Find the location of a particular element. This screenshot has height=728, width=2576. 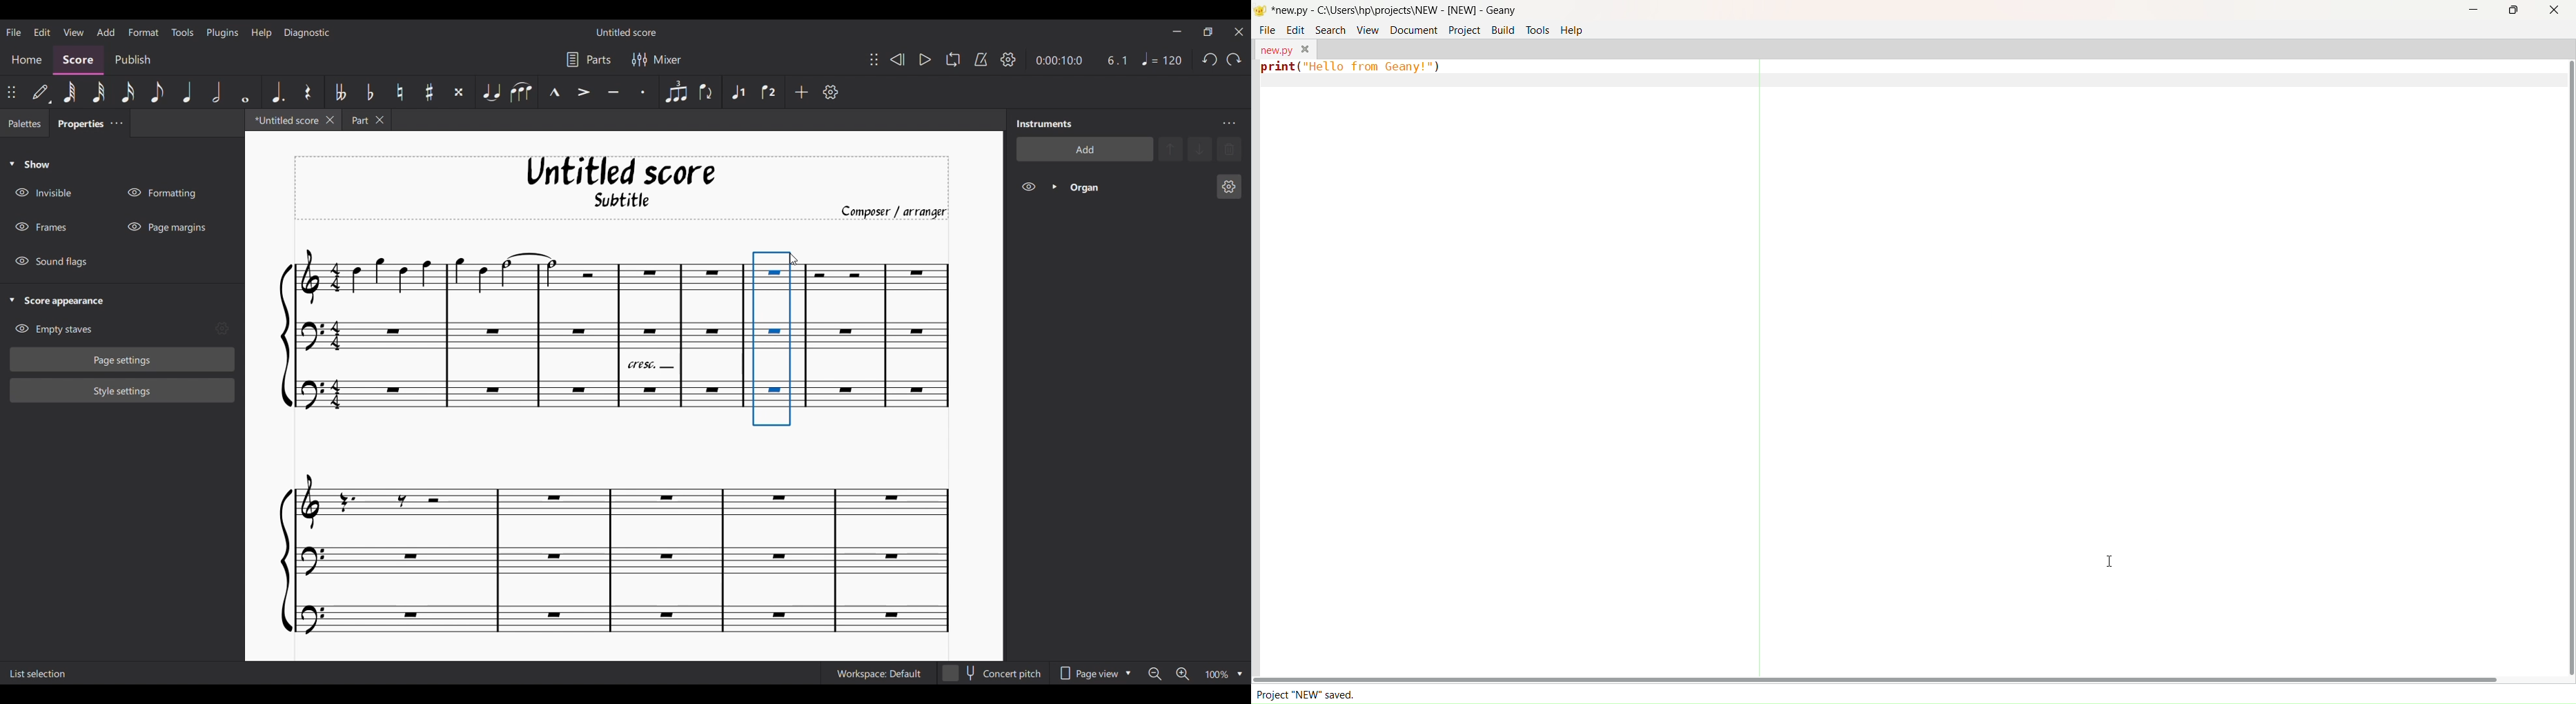

64th note is located at coordinates (69, 92).